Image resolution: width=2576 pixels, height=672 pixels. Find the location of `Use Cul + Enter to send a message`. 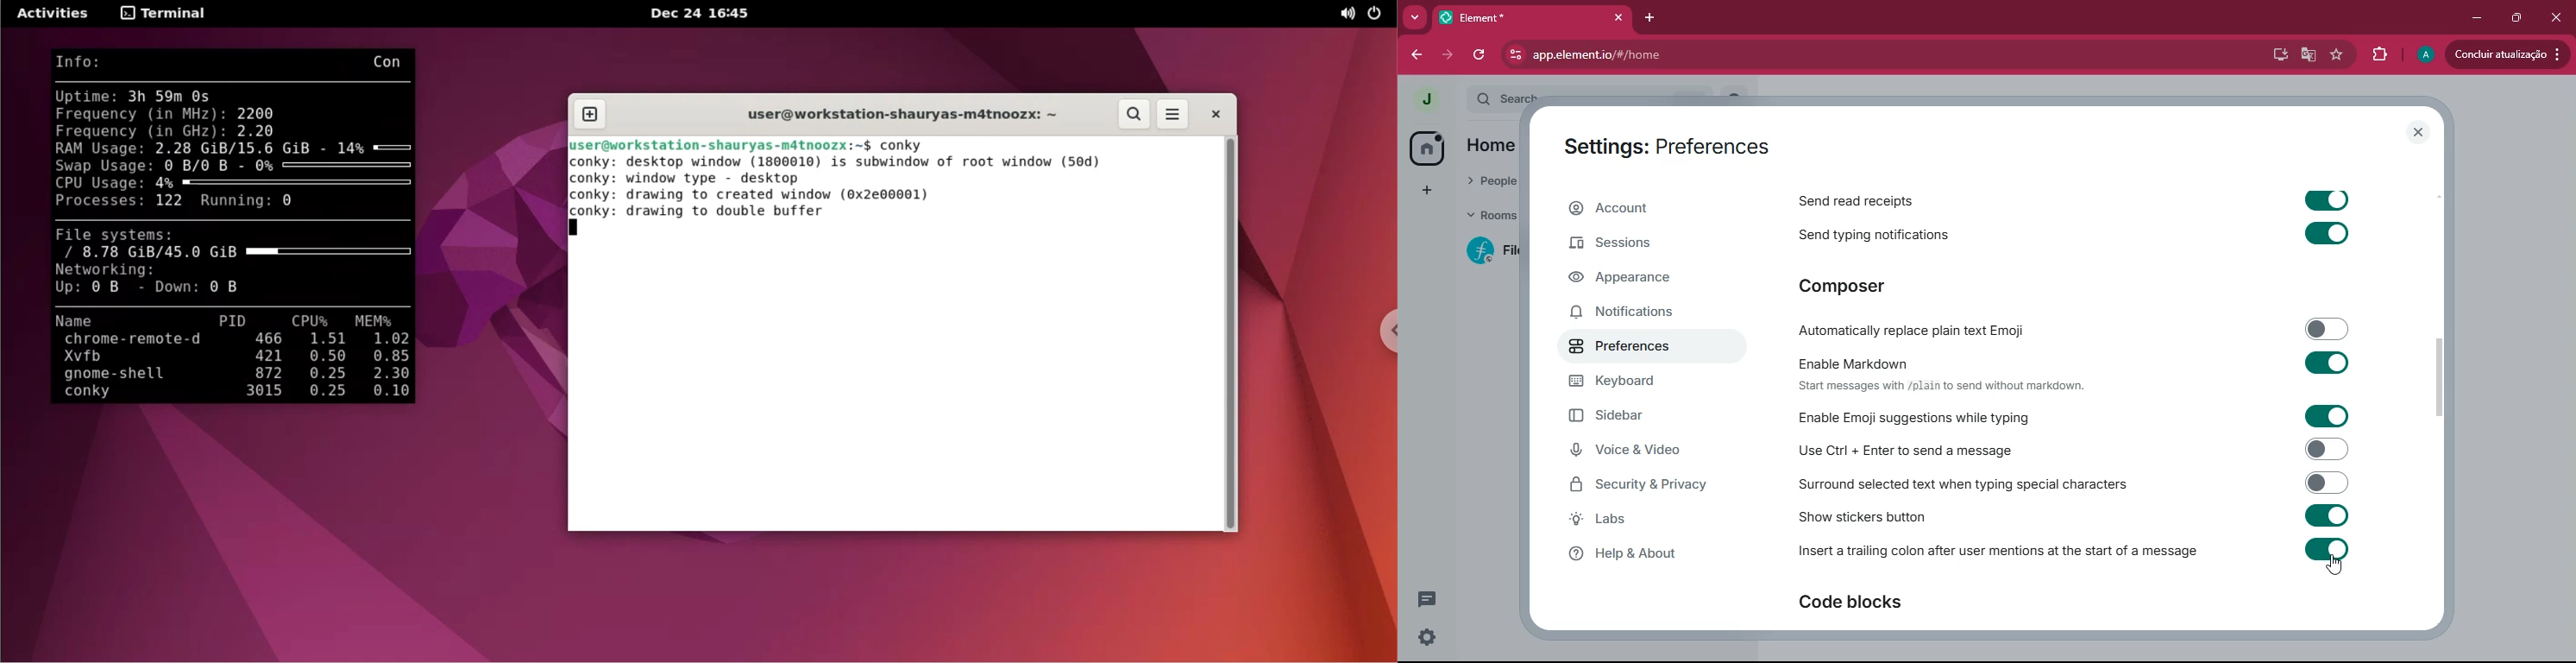

Use Cul + Enter to send a message is located at coordinates (2070, 450).